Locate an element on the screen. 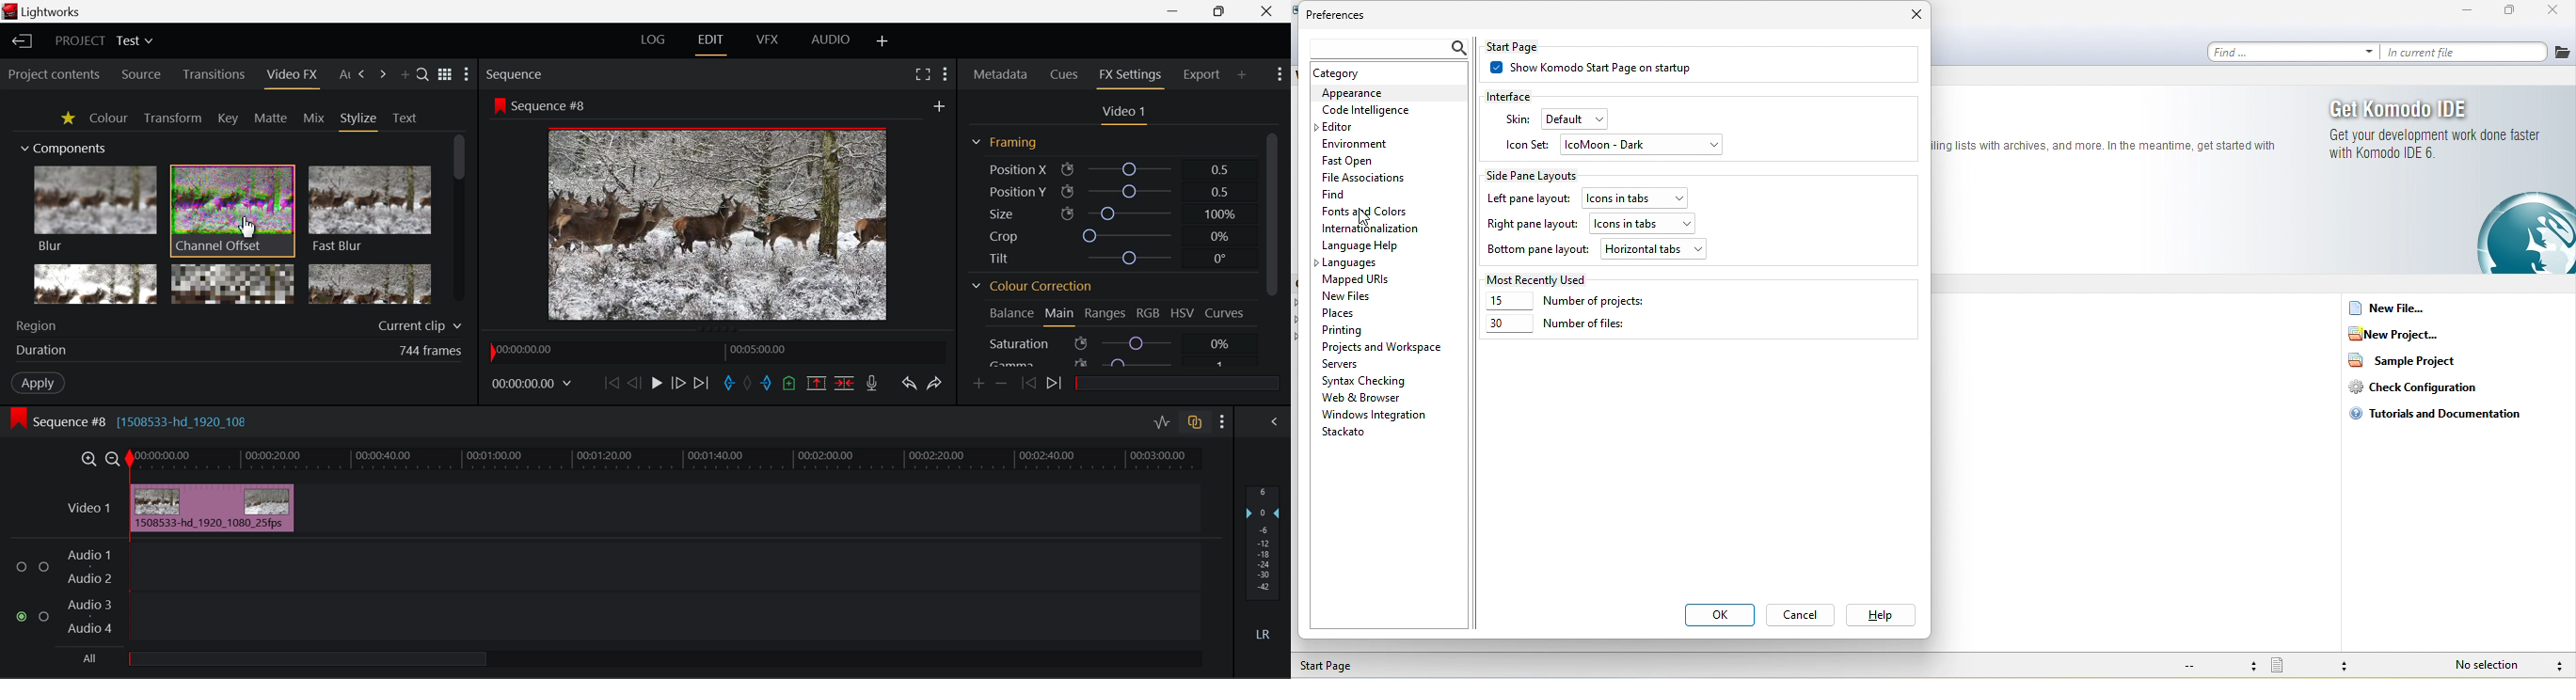 This screenshot has height=700, width=2576. Mark Out is located at coordinates (765, 383).